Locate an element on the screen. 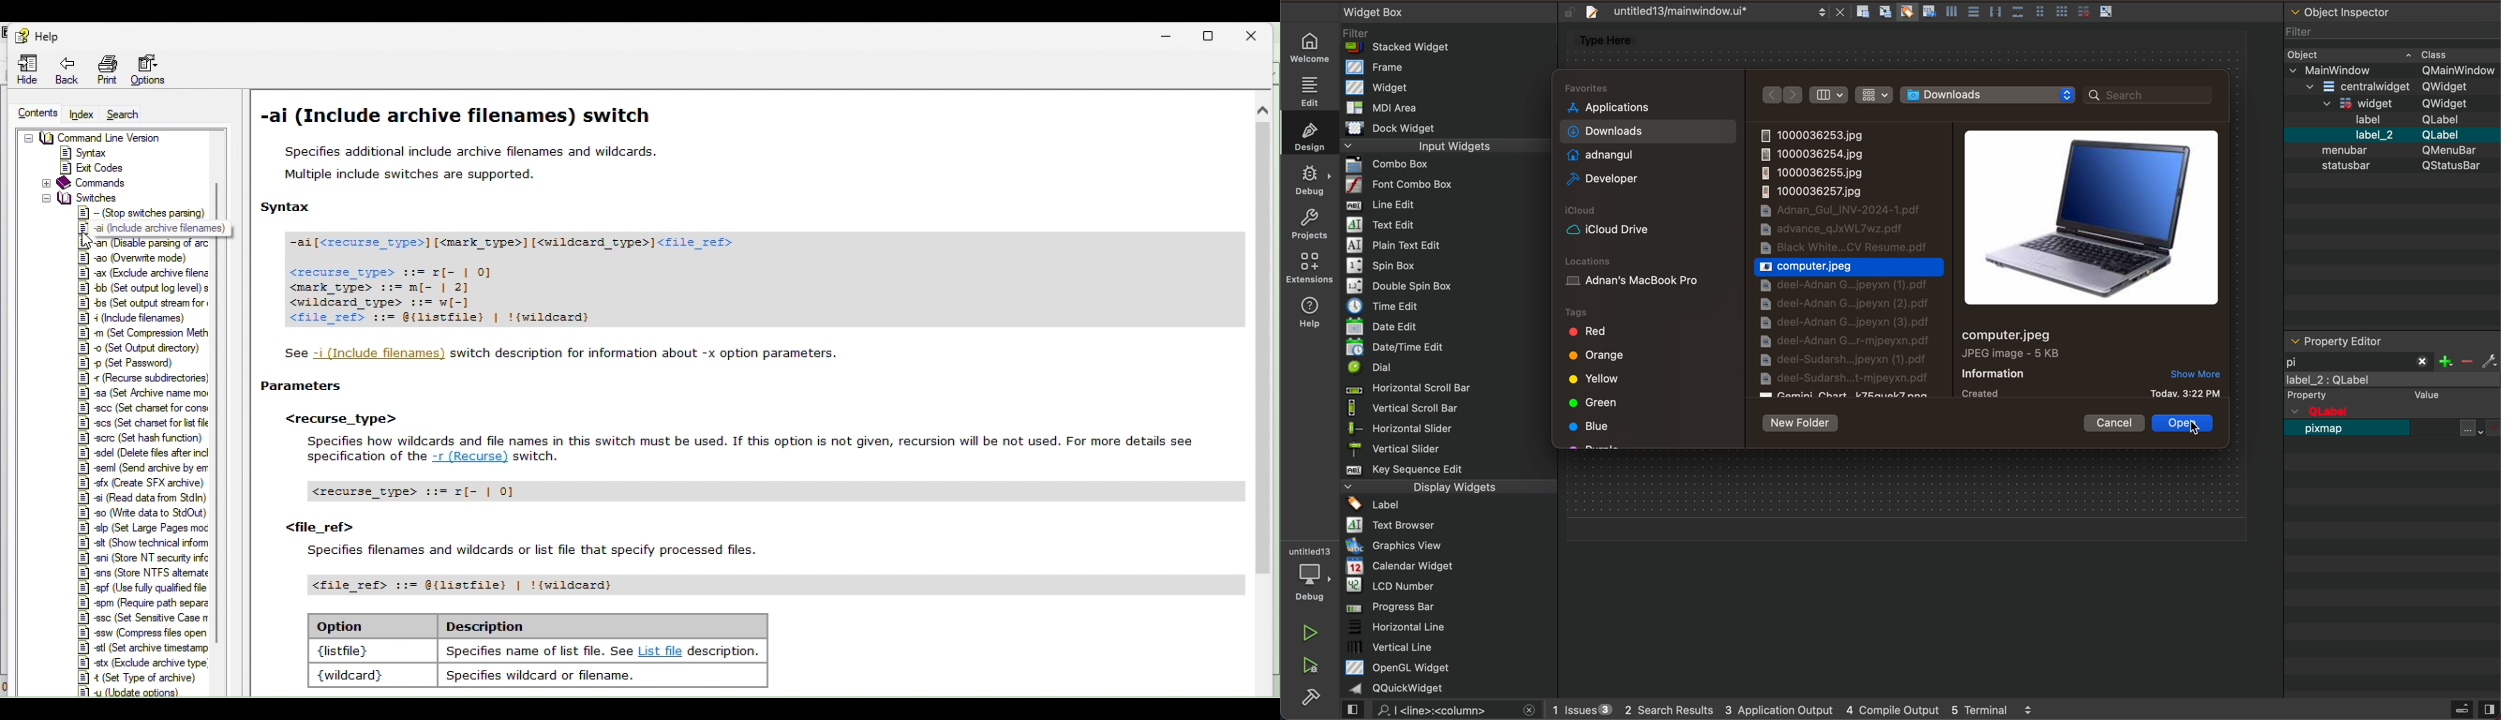 The width and height of the screenshot is (2520, 728). build is located at coordinates (1317, 701).